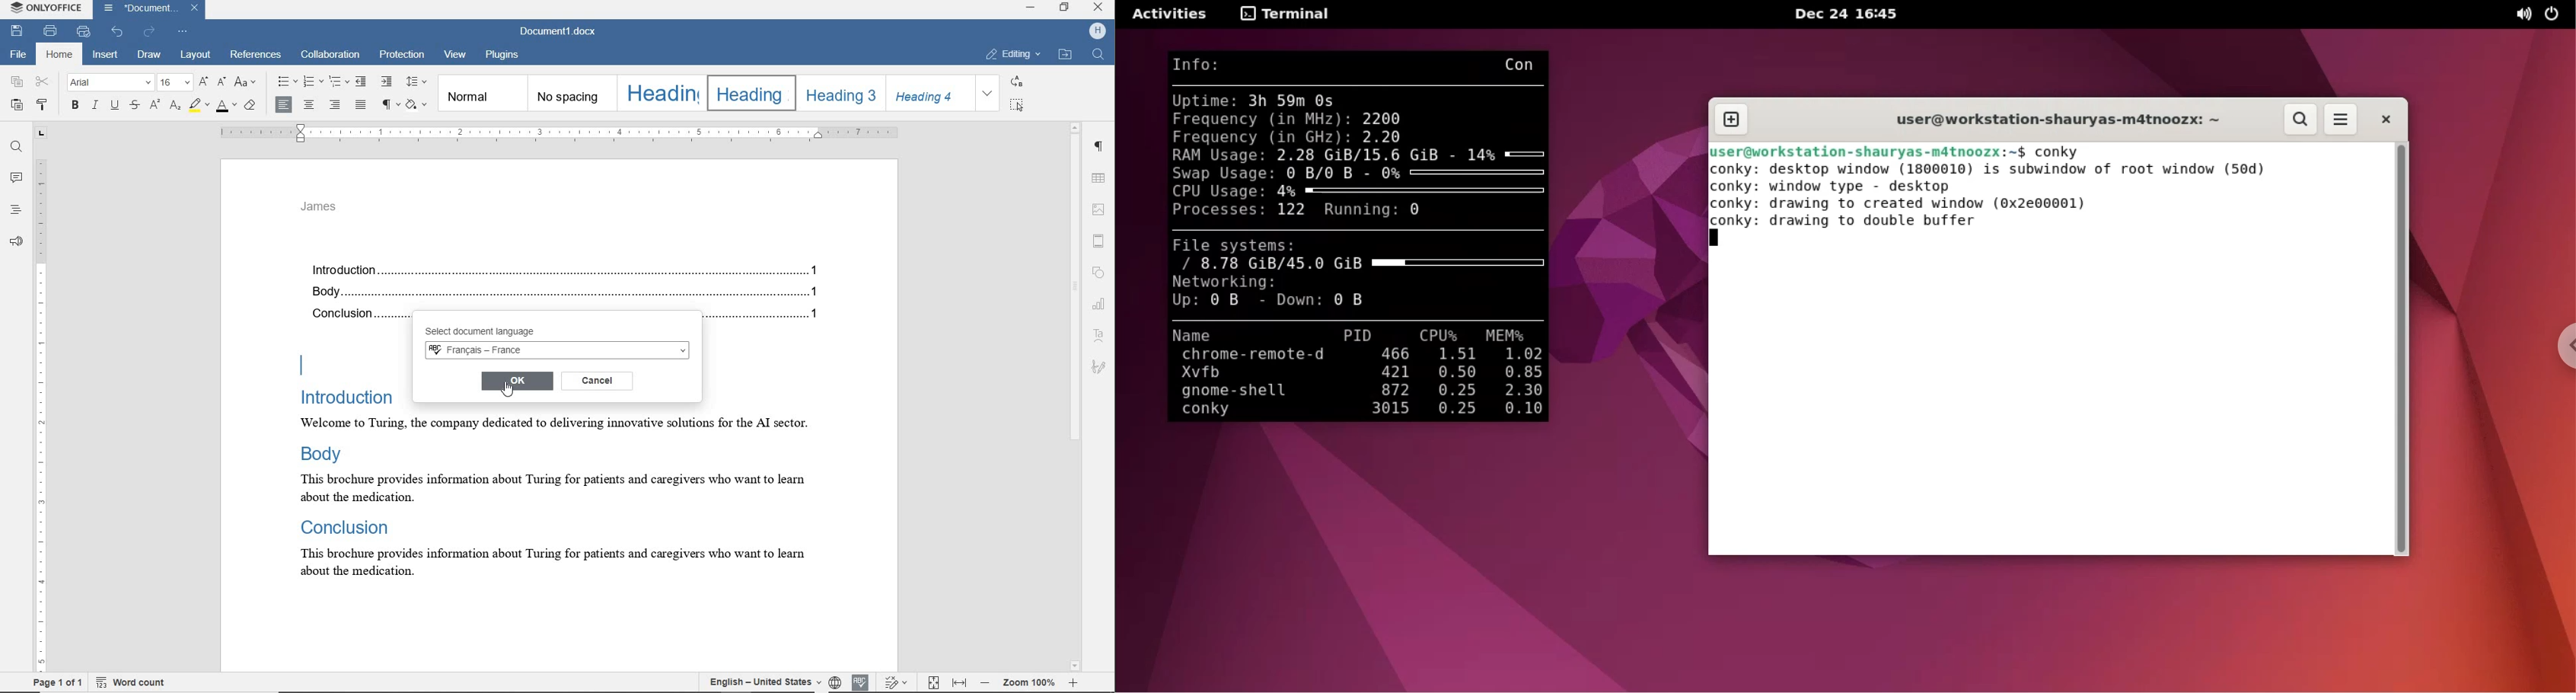  What do you see at coordinates (151, 56) in the screenshot?
I see `draw` at bounding box center [151, 56].